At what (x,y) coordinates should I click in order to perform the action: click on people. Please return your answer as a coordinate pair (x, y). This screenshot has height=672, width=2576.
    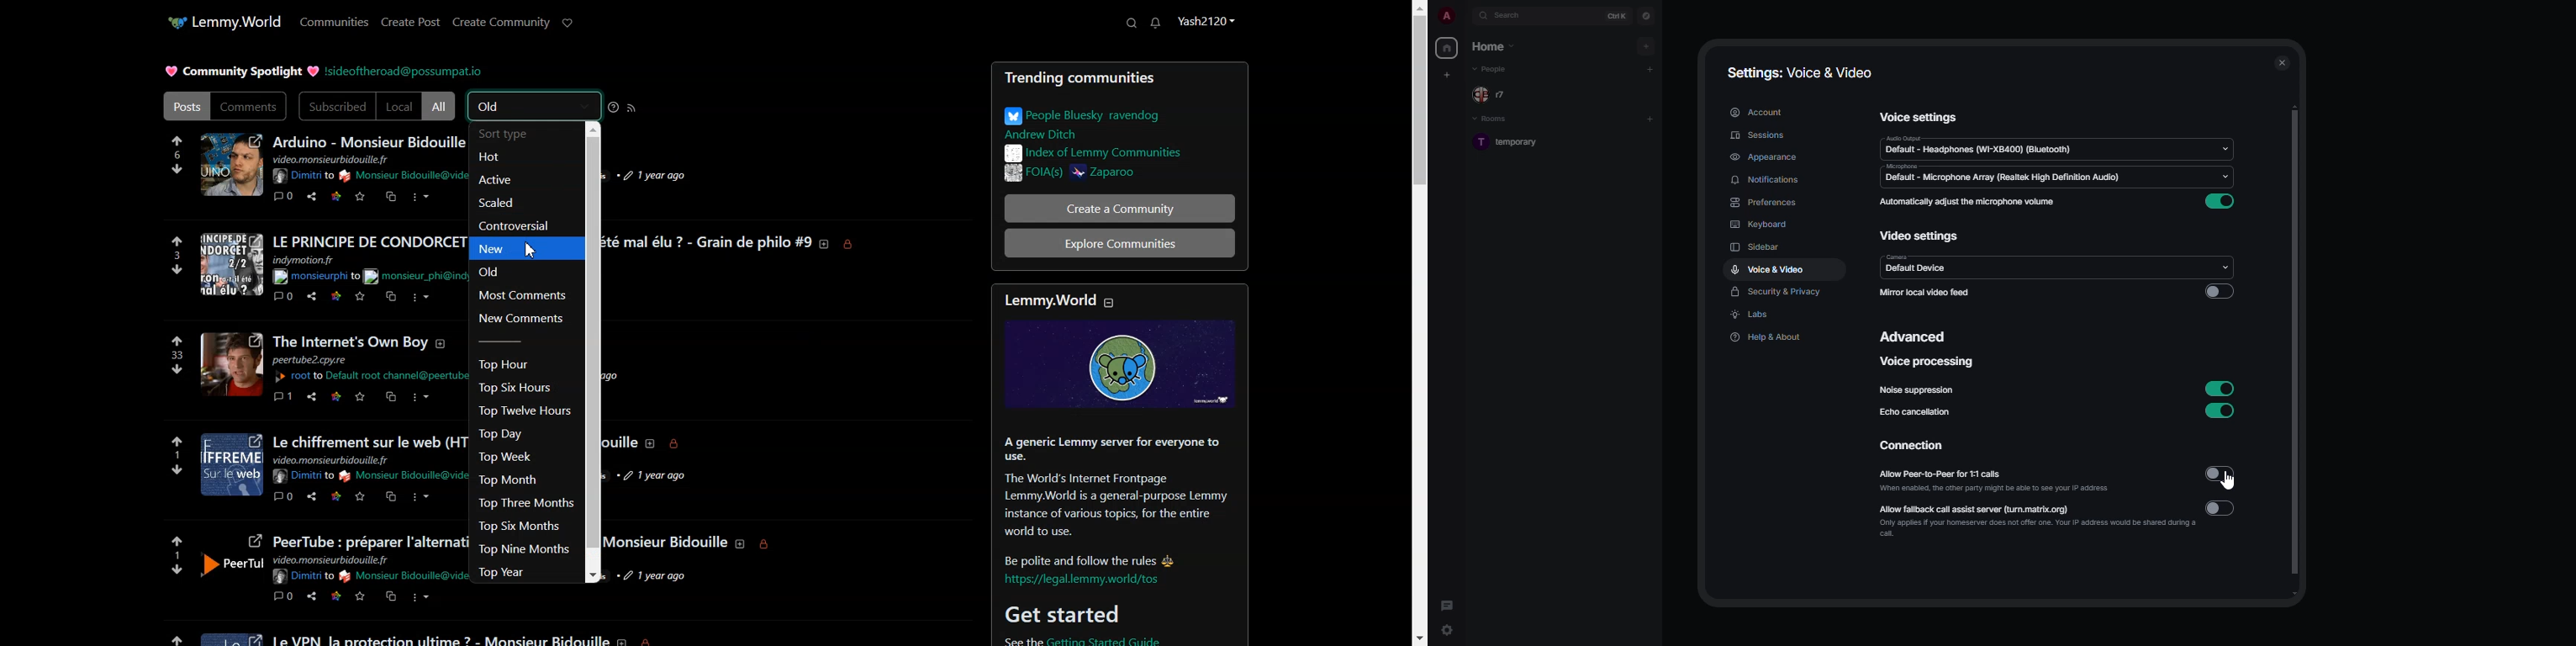
    Looking at the image, I should click on (1493, 94).